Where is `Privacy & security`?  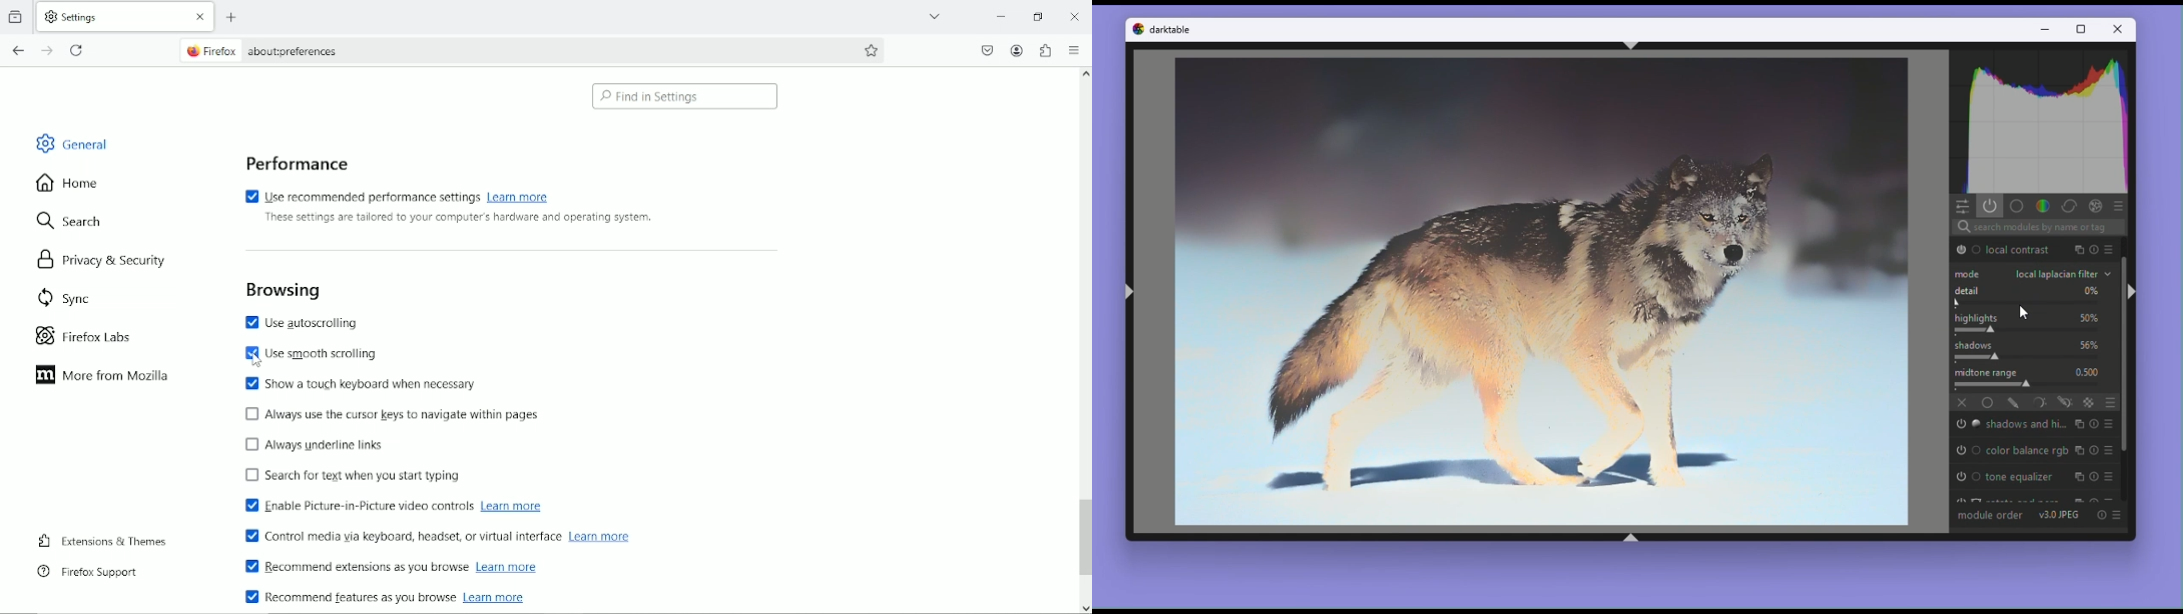 Privacy & security is located at coordinates (108, 258).